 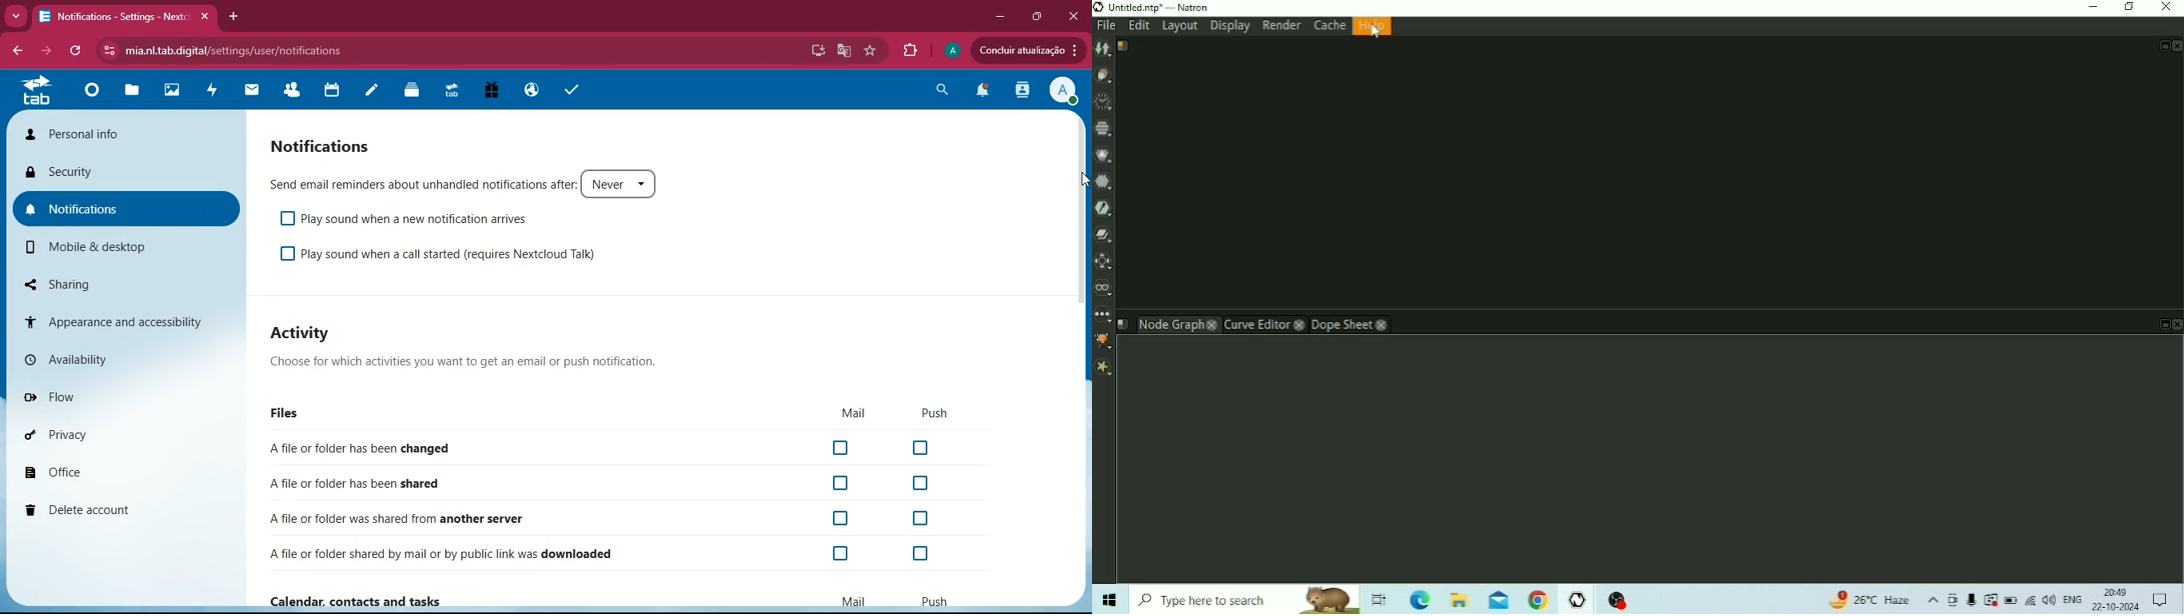 I want to click on off, so click(x=841, y=552).